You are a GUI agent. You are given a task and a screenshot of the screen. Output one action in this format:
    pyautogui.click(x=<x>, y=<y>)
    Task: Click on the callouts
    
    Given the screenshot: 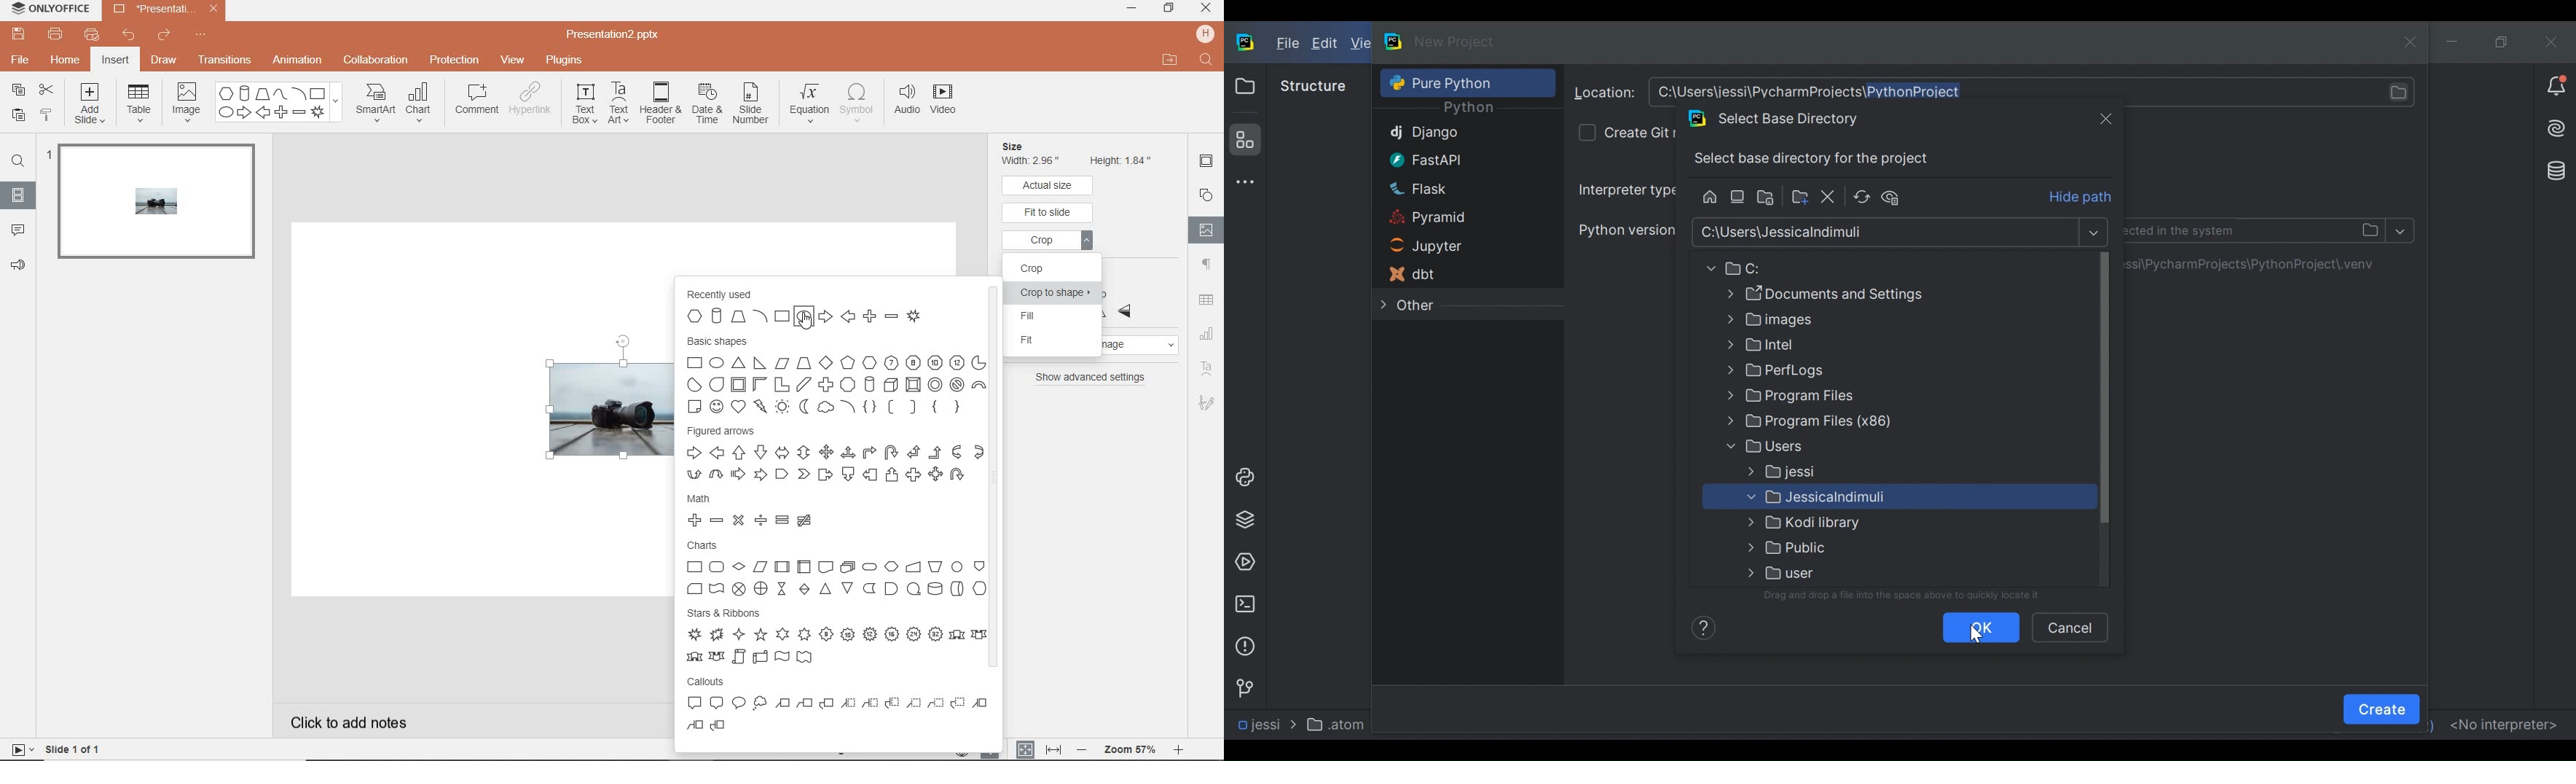 What is the action you would take?
    pyautogui.click(x=840, y=709)
    